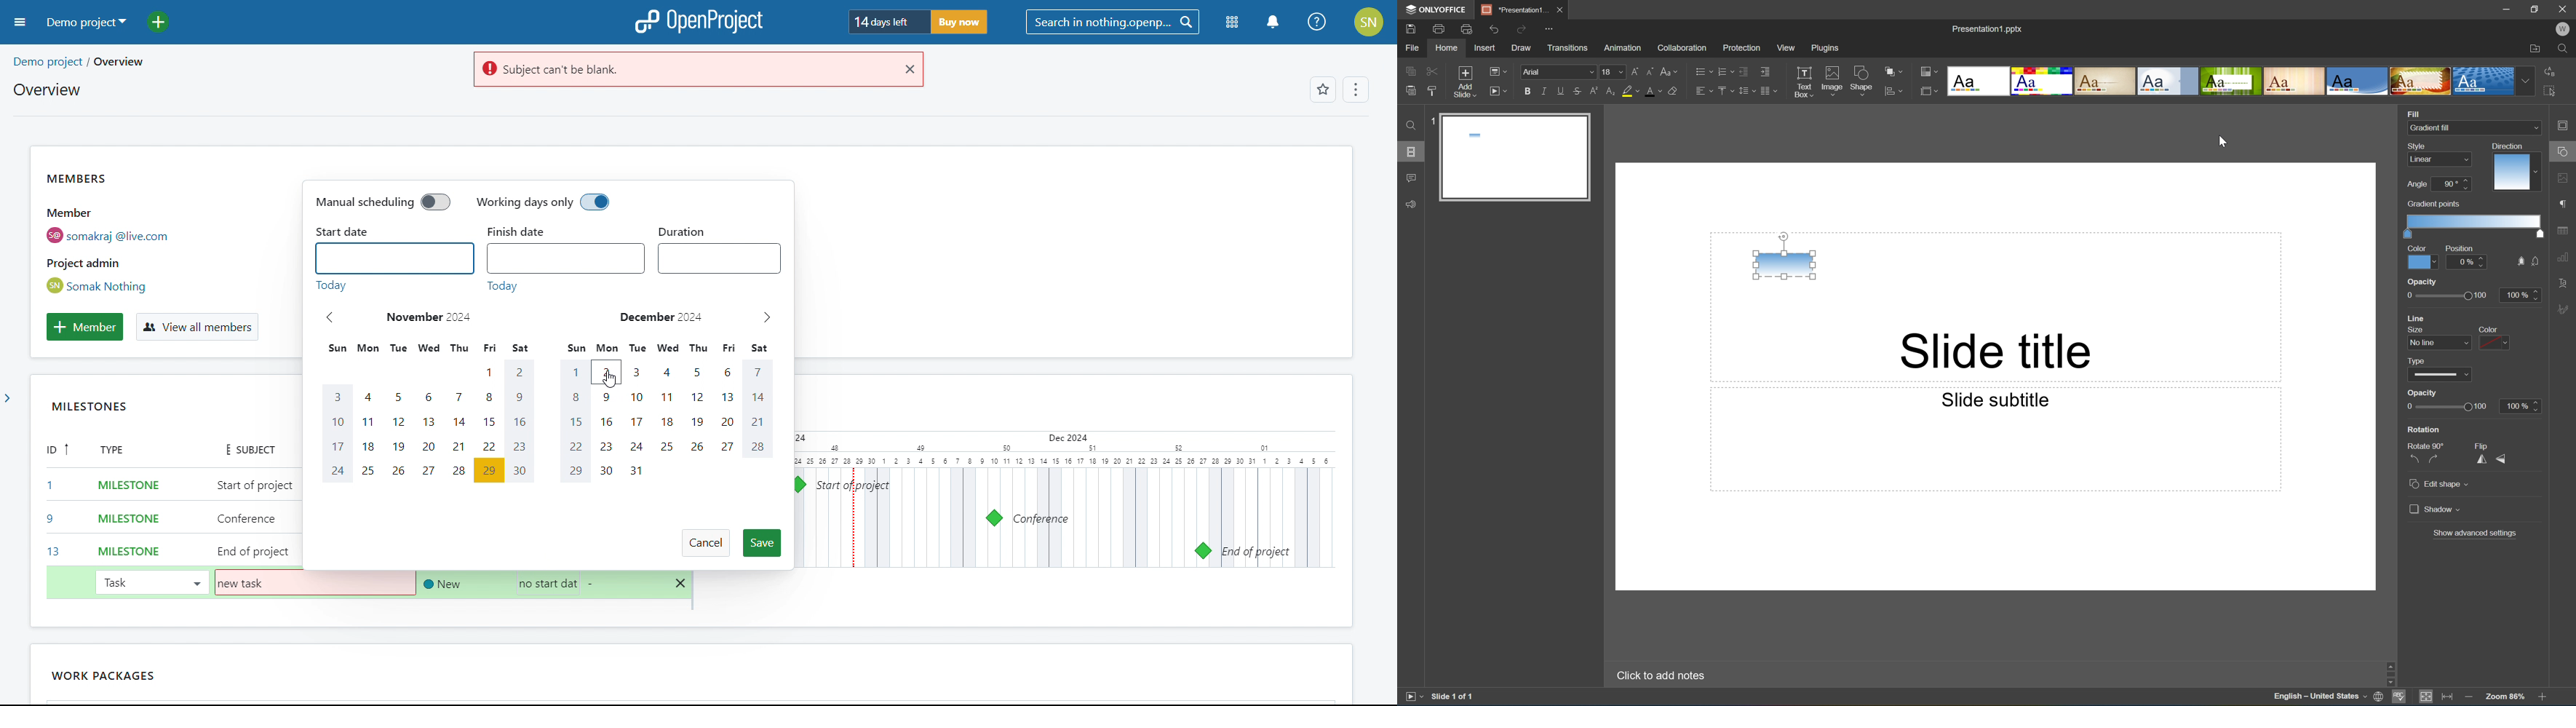  What do you see at coordinates (1496, 70) in the screenshot?
I see `Change slide layout` at bounding box center [1496, 70].